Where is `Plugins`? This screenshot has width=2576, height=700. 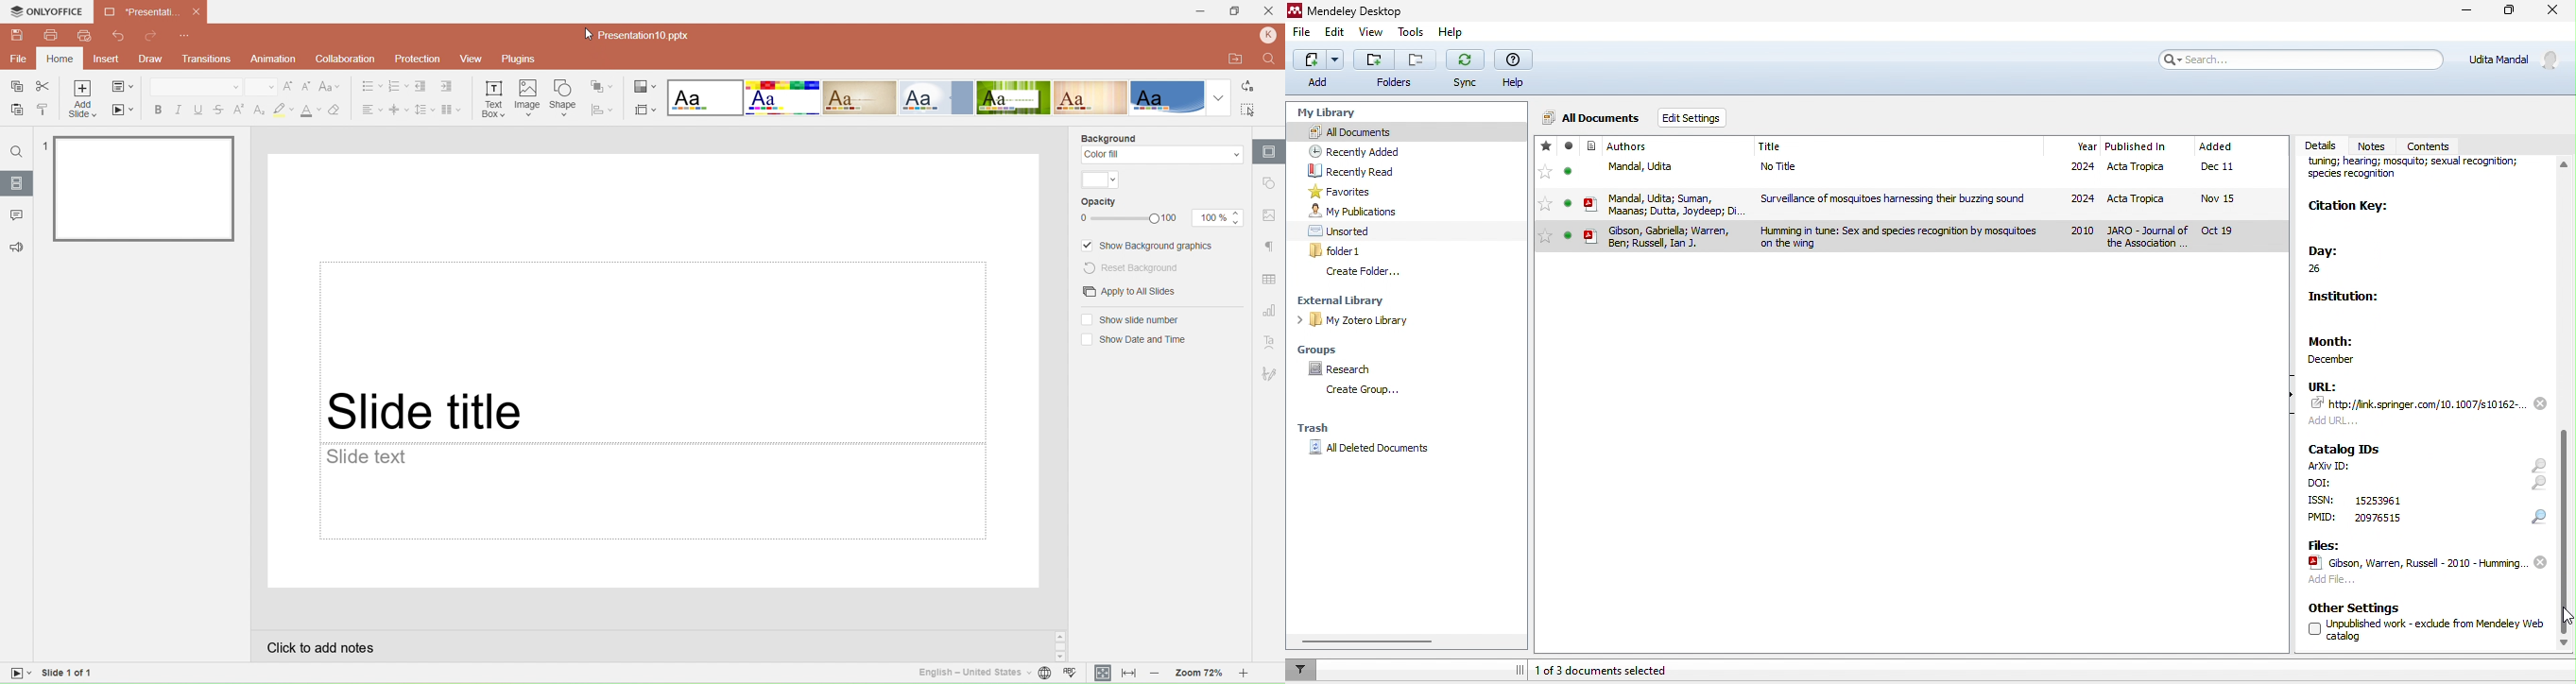 Plugins is located at coordinates (525, 60).